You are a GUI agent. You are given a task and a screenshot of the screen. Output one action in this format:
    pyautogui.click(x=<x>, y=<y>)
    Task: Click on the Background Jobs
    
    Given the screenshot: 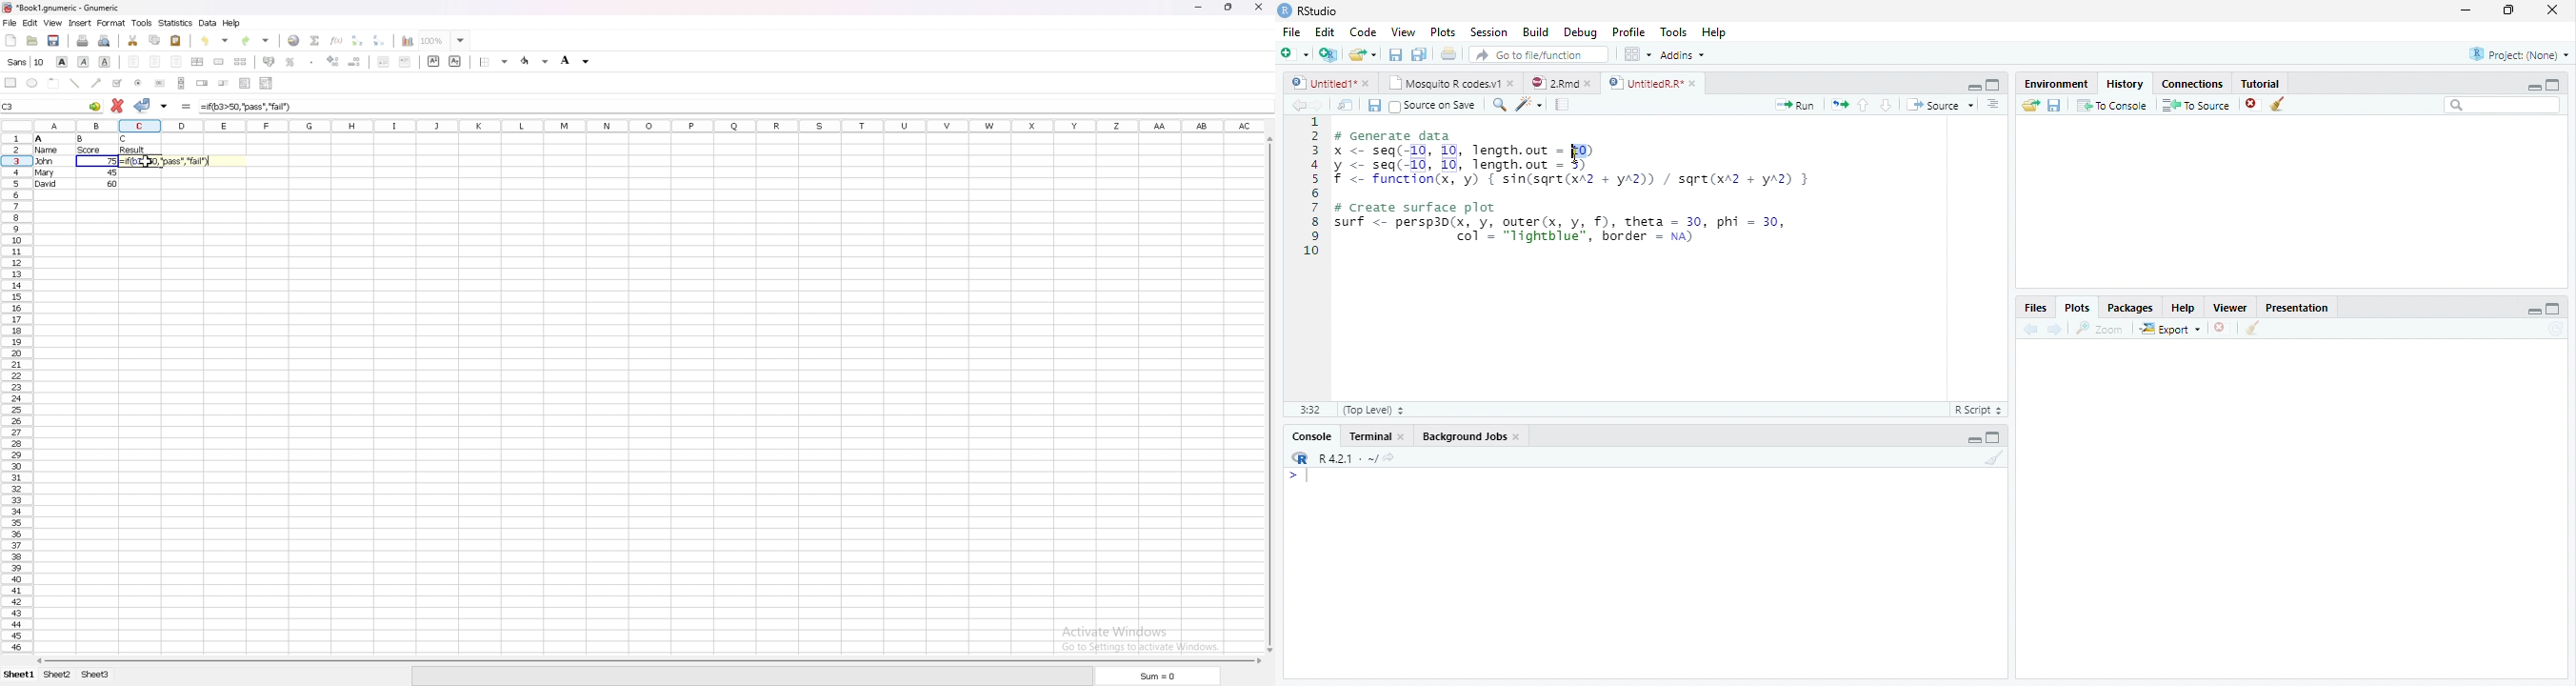 What is the action you would take?
    pyautogui.click(x=1465, y=436)
    